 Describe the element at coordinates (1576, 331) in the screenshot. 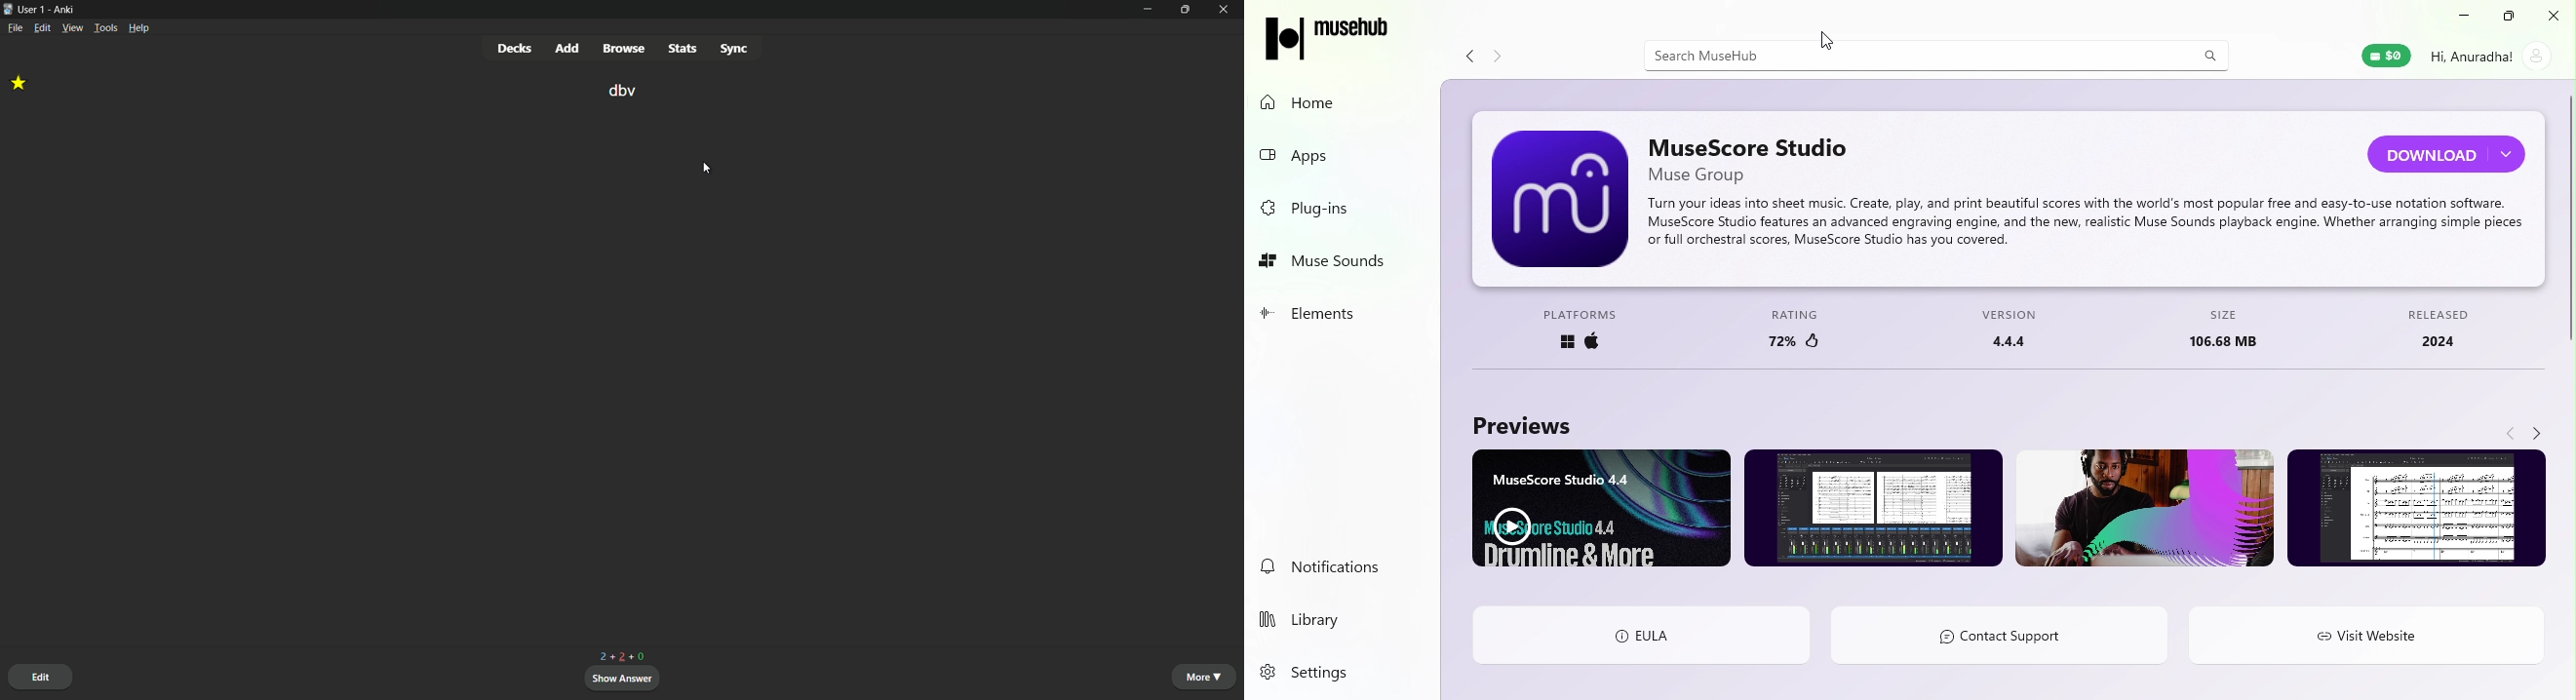

I see `Platforms` at that location.